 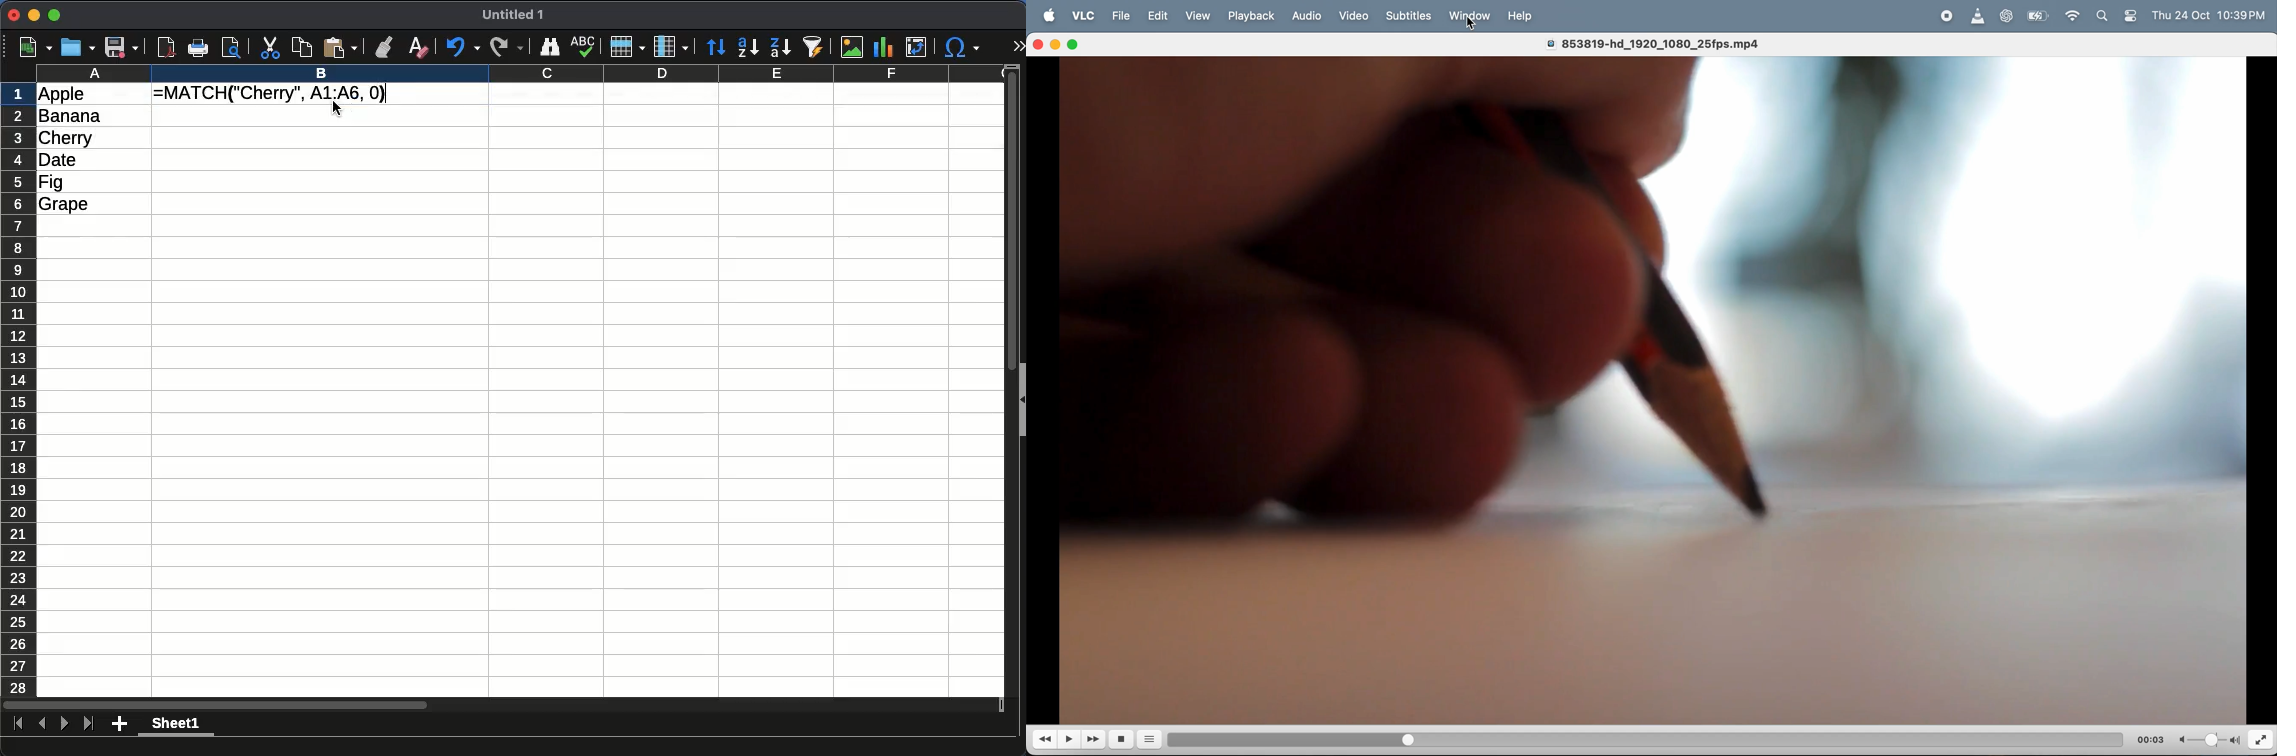 I want to click on print preview, so click(x=232, y=48).